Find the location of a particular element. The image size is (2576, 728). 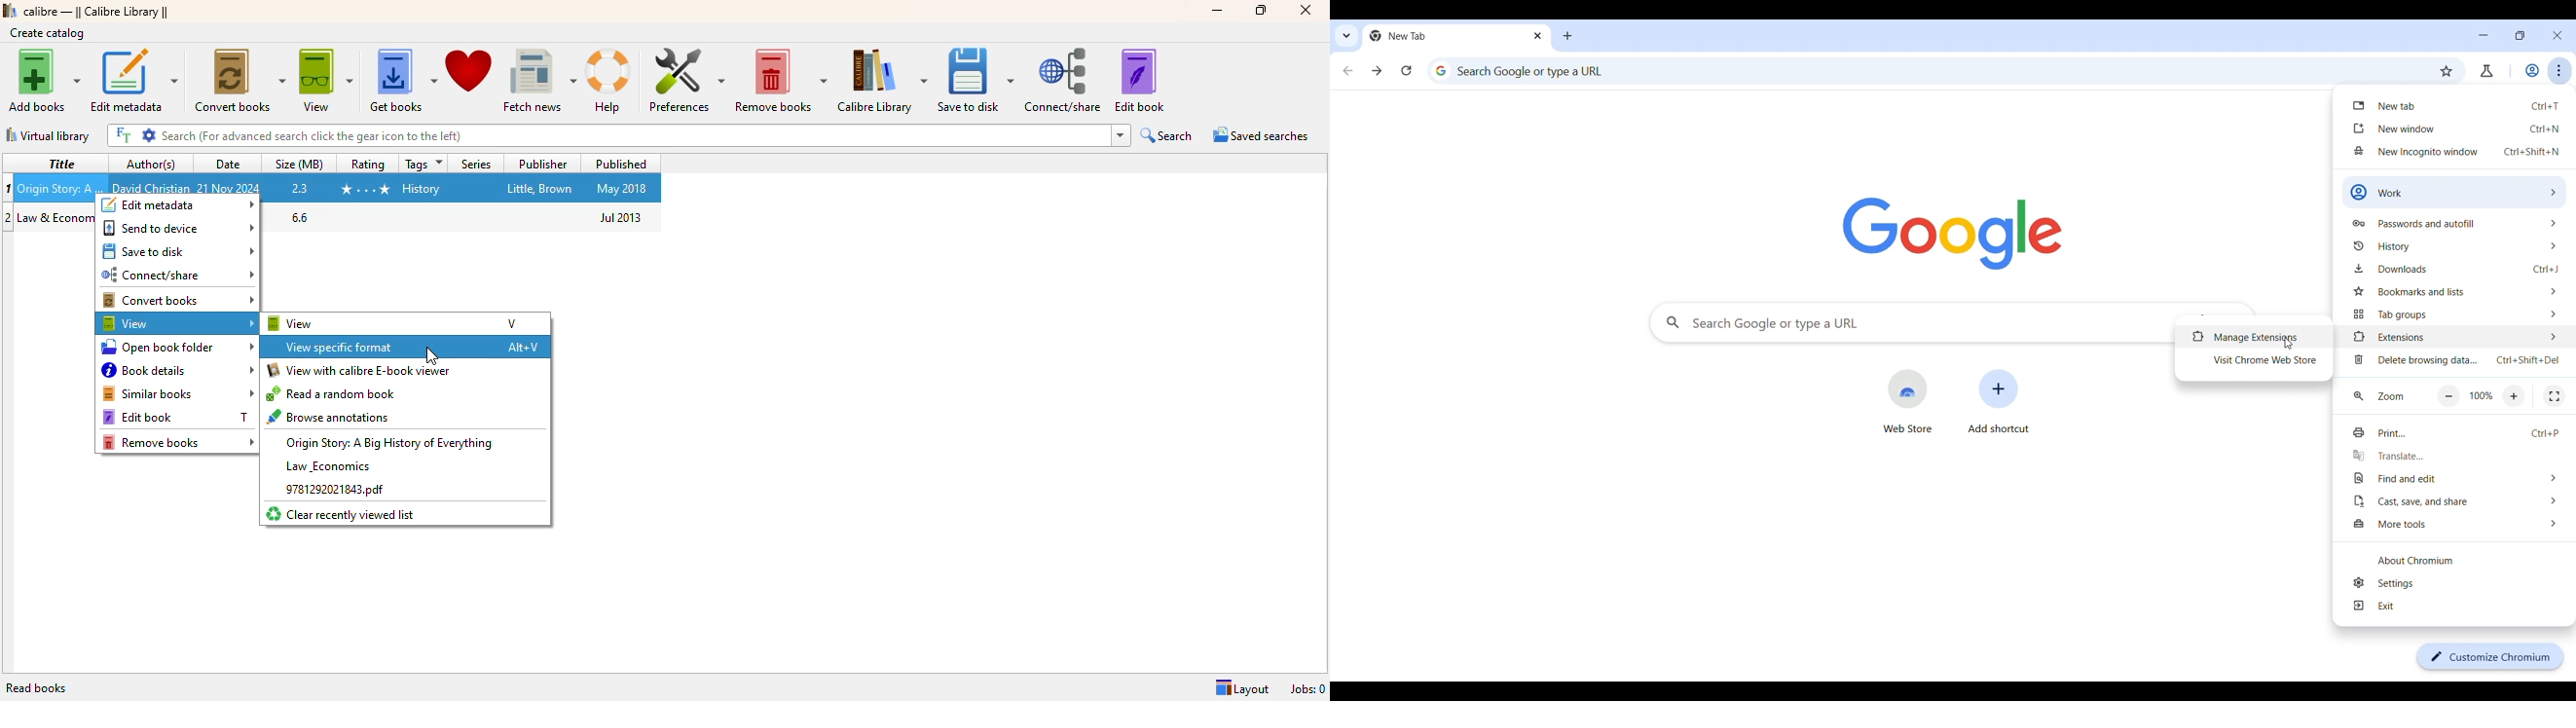

donate to support calibre is located at coordinates (469, 71).